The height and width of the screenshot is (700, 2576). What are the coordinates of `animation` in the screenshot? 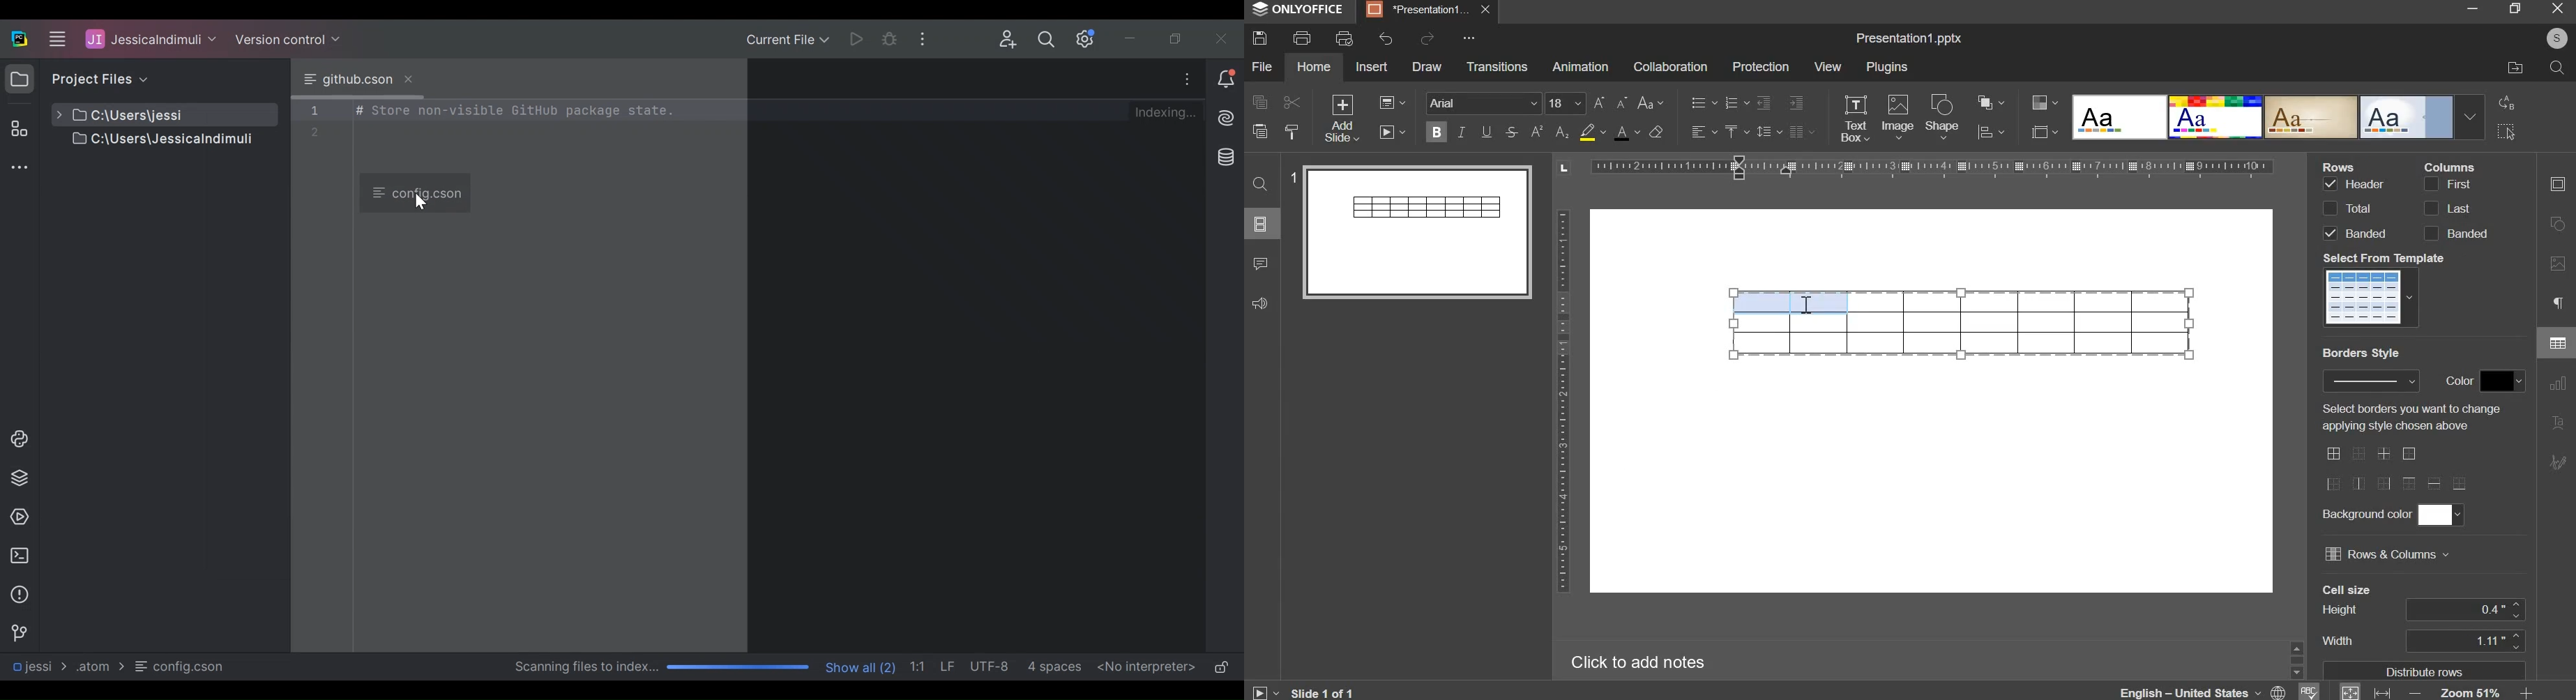 It's located at (1579, 66).